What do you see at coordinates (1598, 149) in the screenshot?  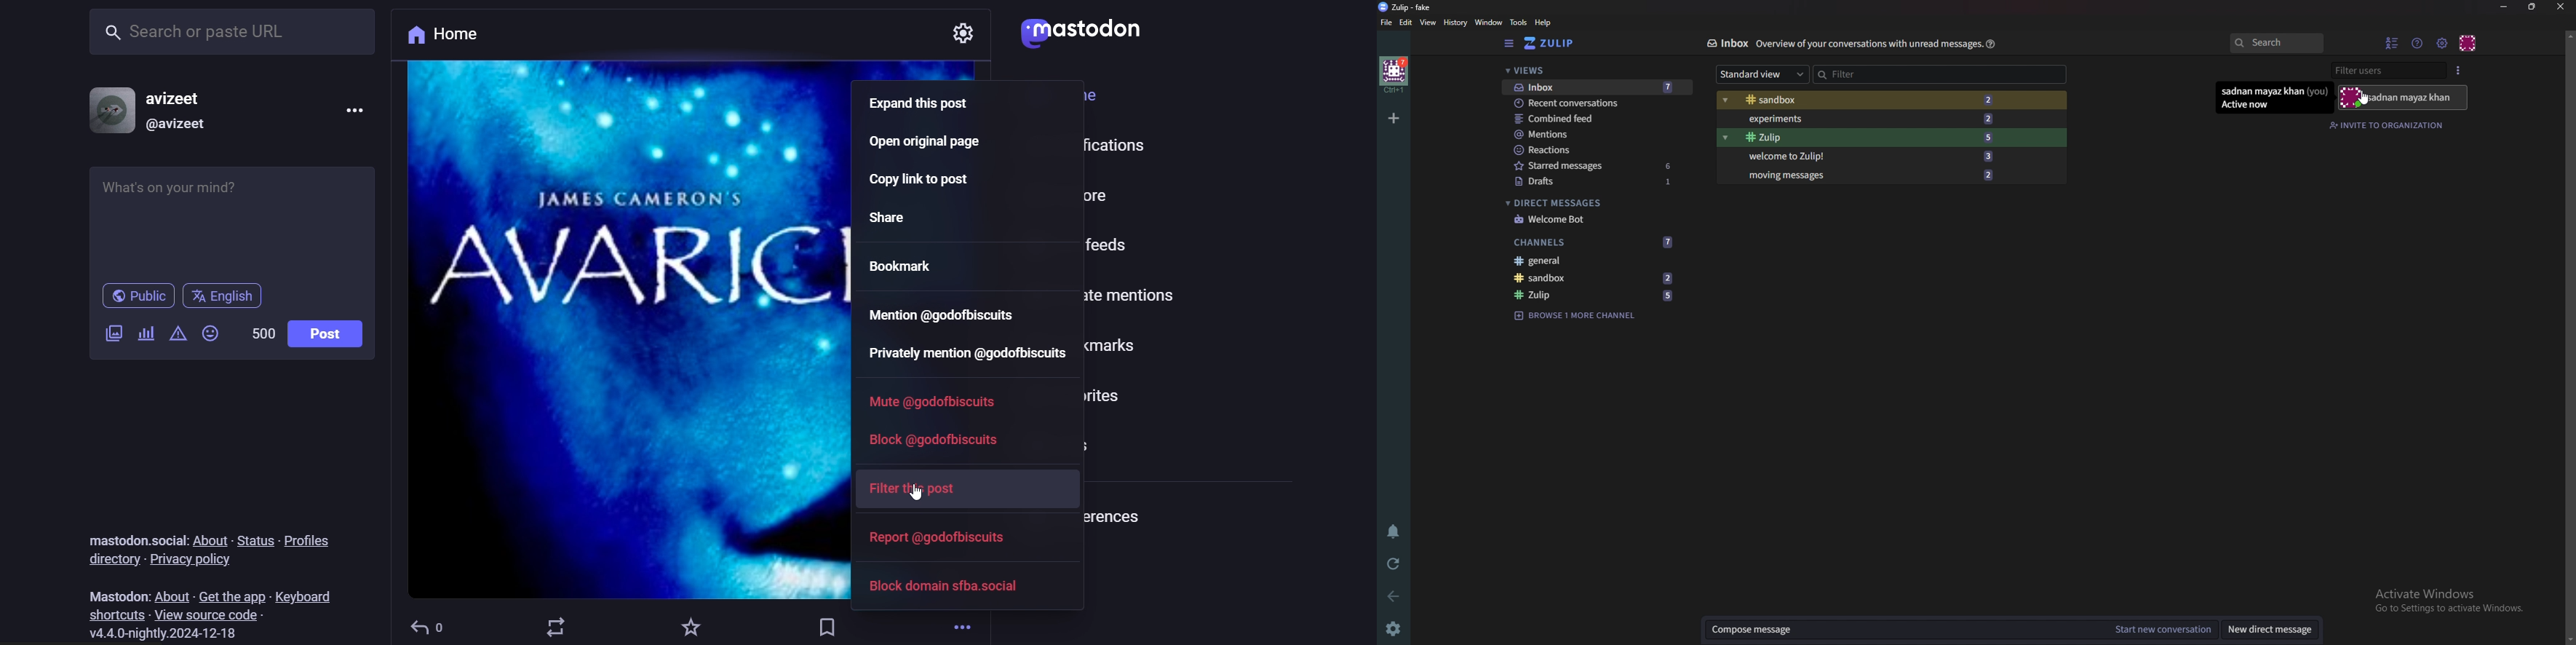 I see `Reactions` at bounding box center [1598, 149].